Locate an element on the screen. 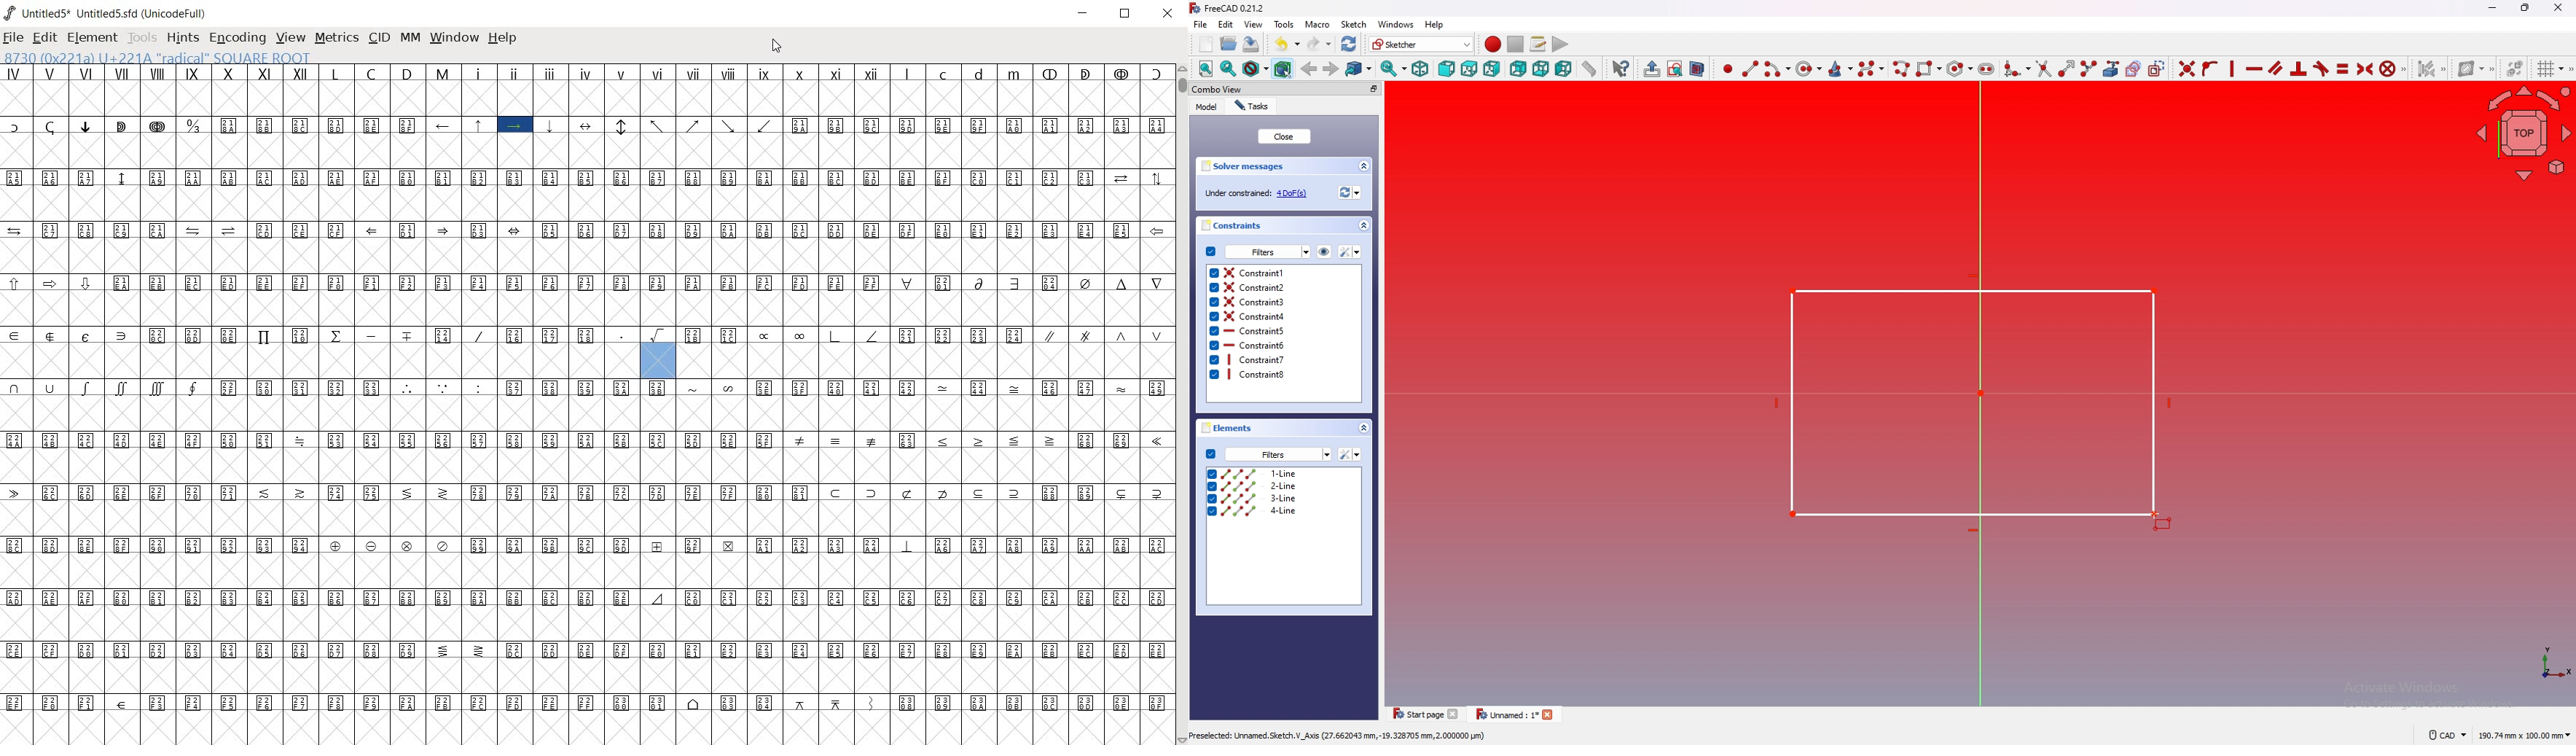  create point is located at coordinates (1728, 70).